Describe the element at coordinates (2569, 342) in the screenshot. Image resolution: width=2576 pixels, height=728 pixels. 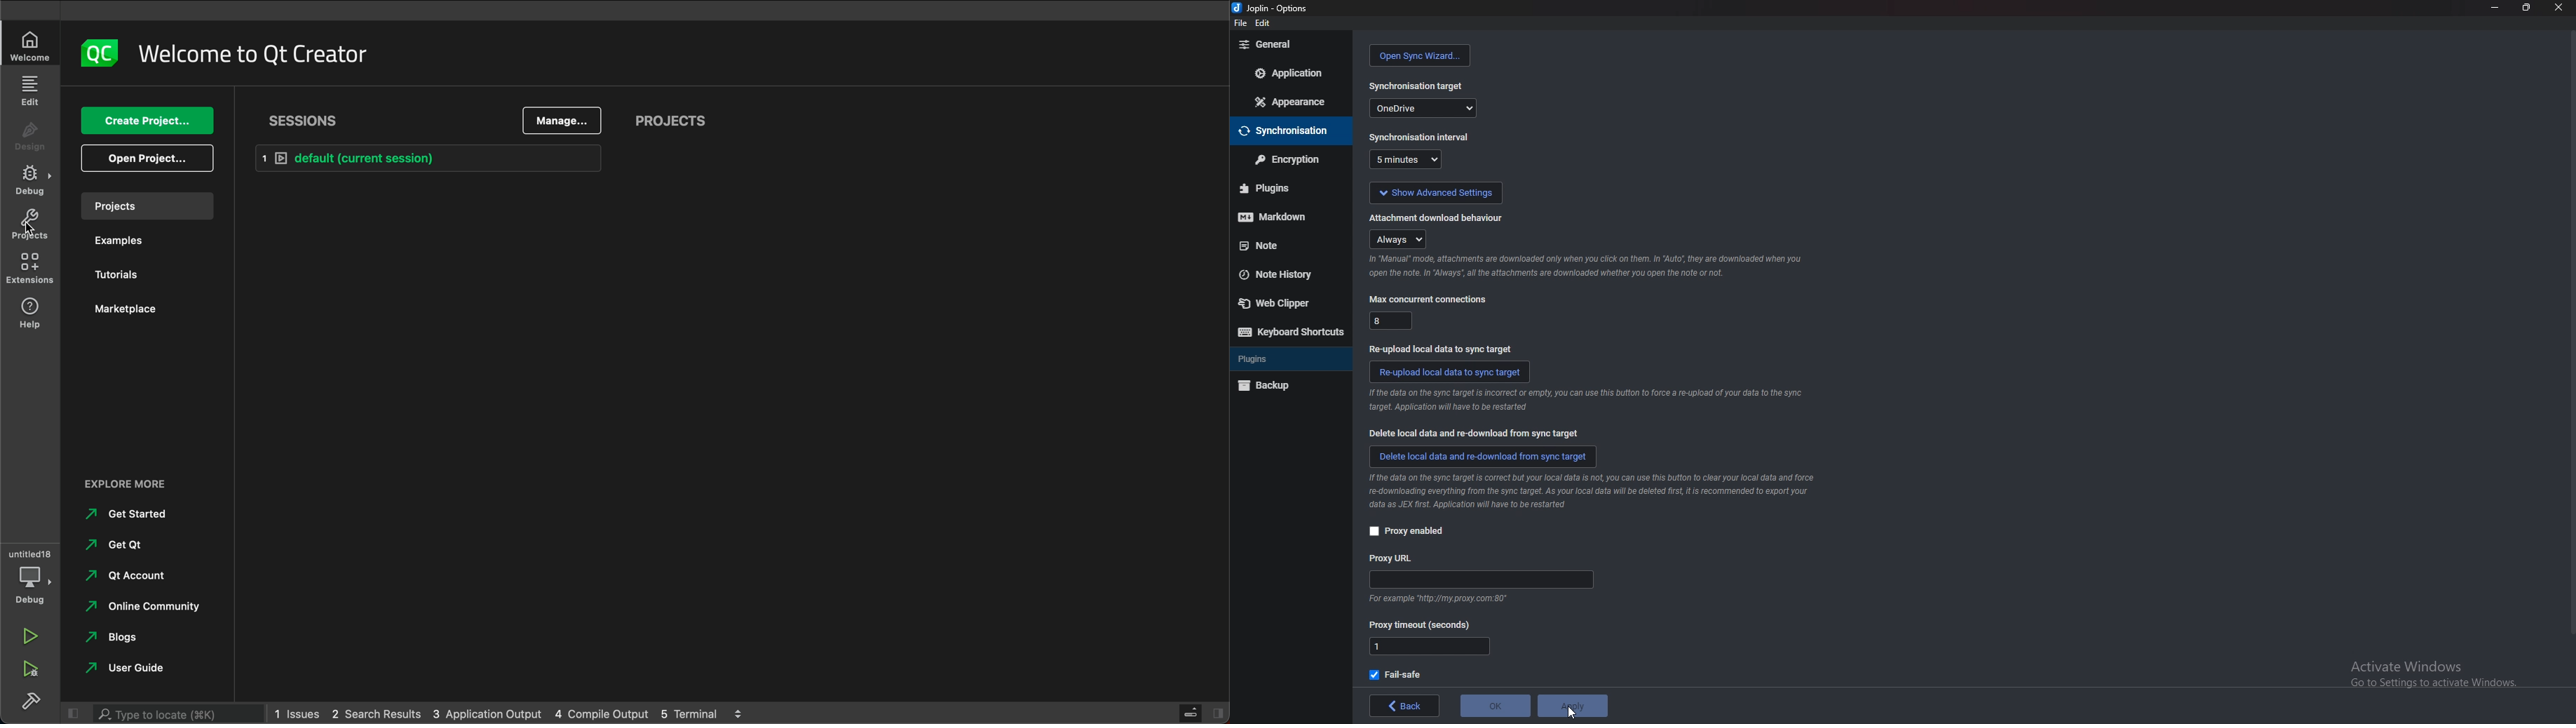
I see `scroll bar` at that location.